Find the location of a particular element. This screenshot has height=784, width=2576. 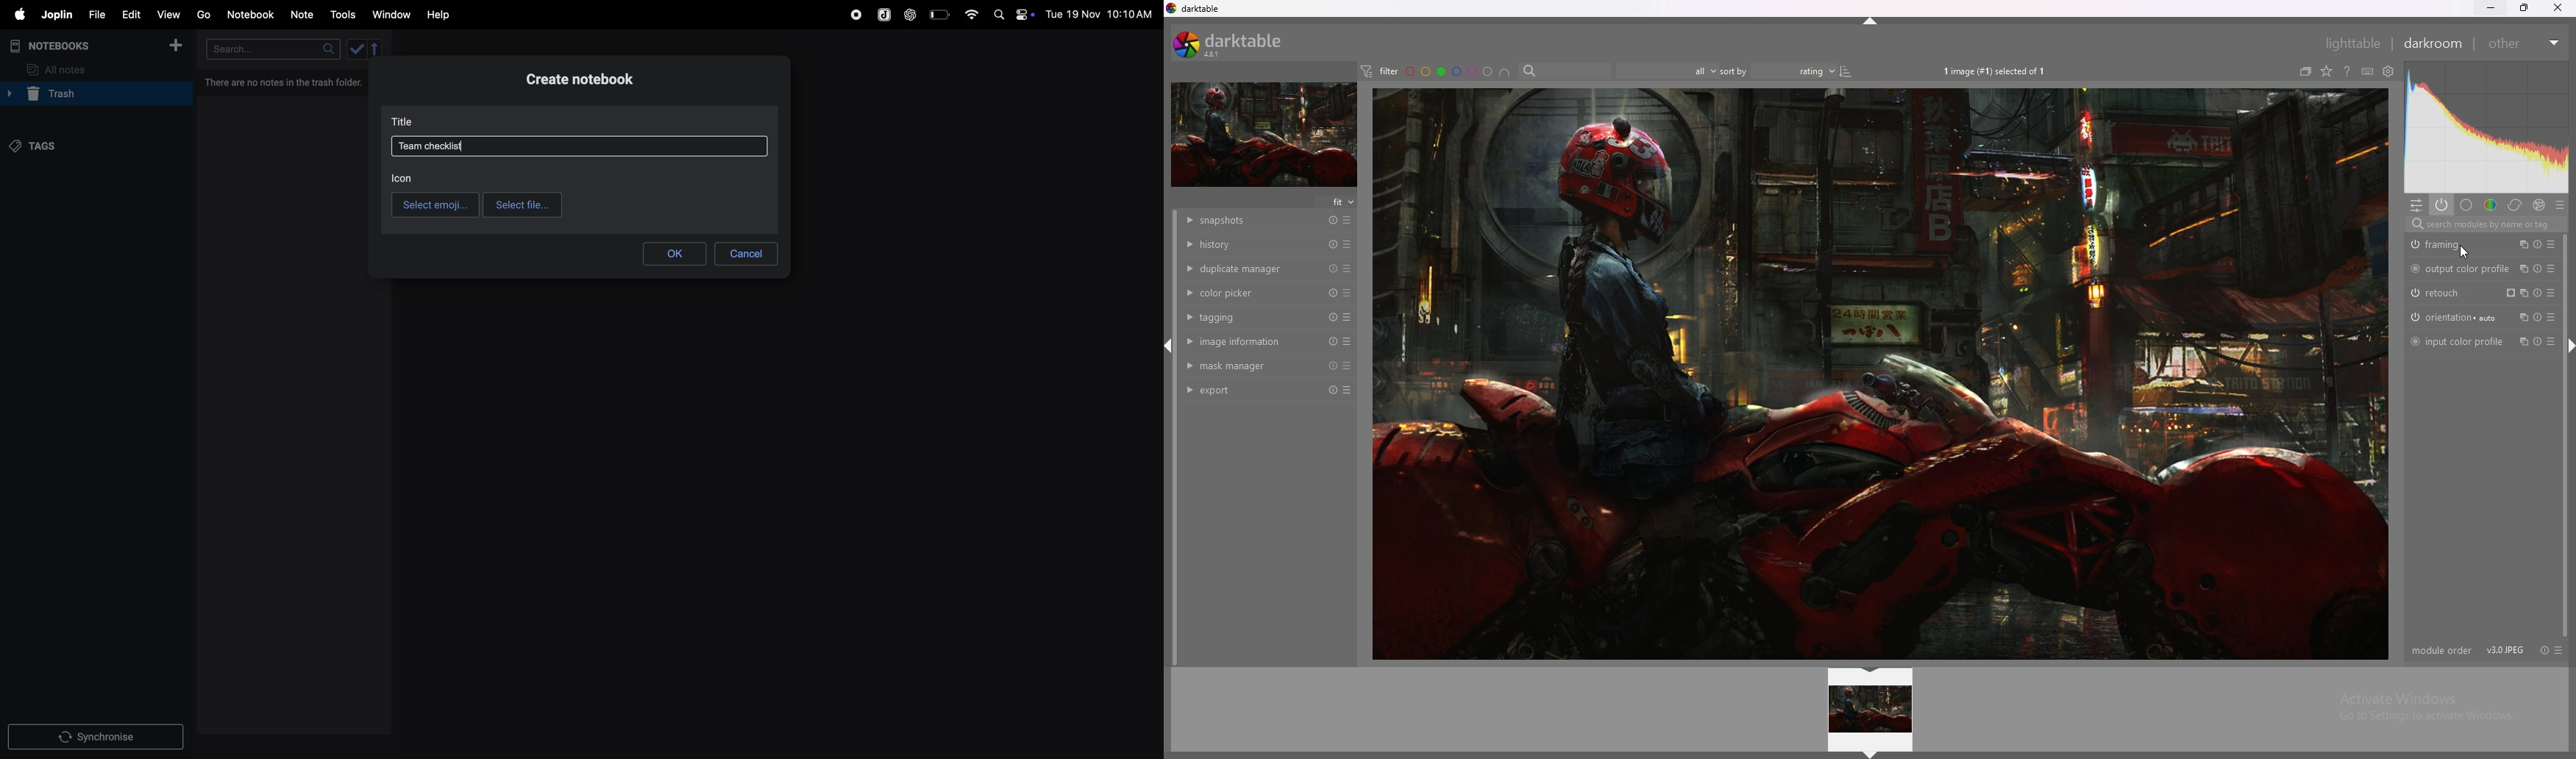

presets is located at coordinates (2555, 342).